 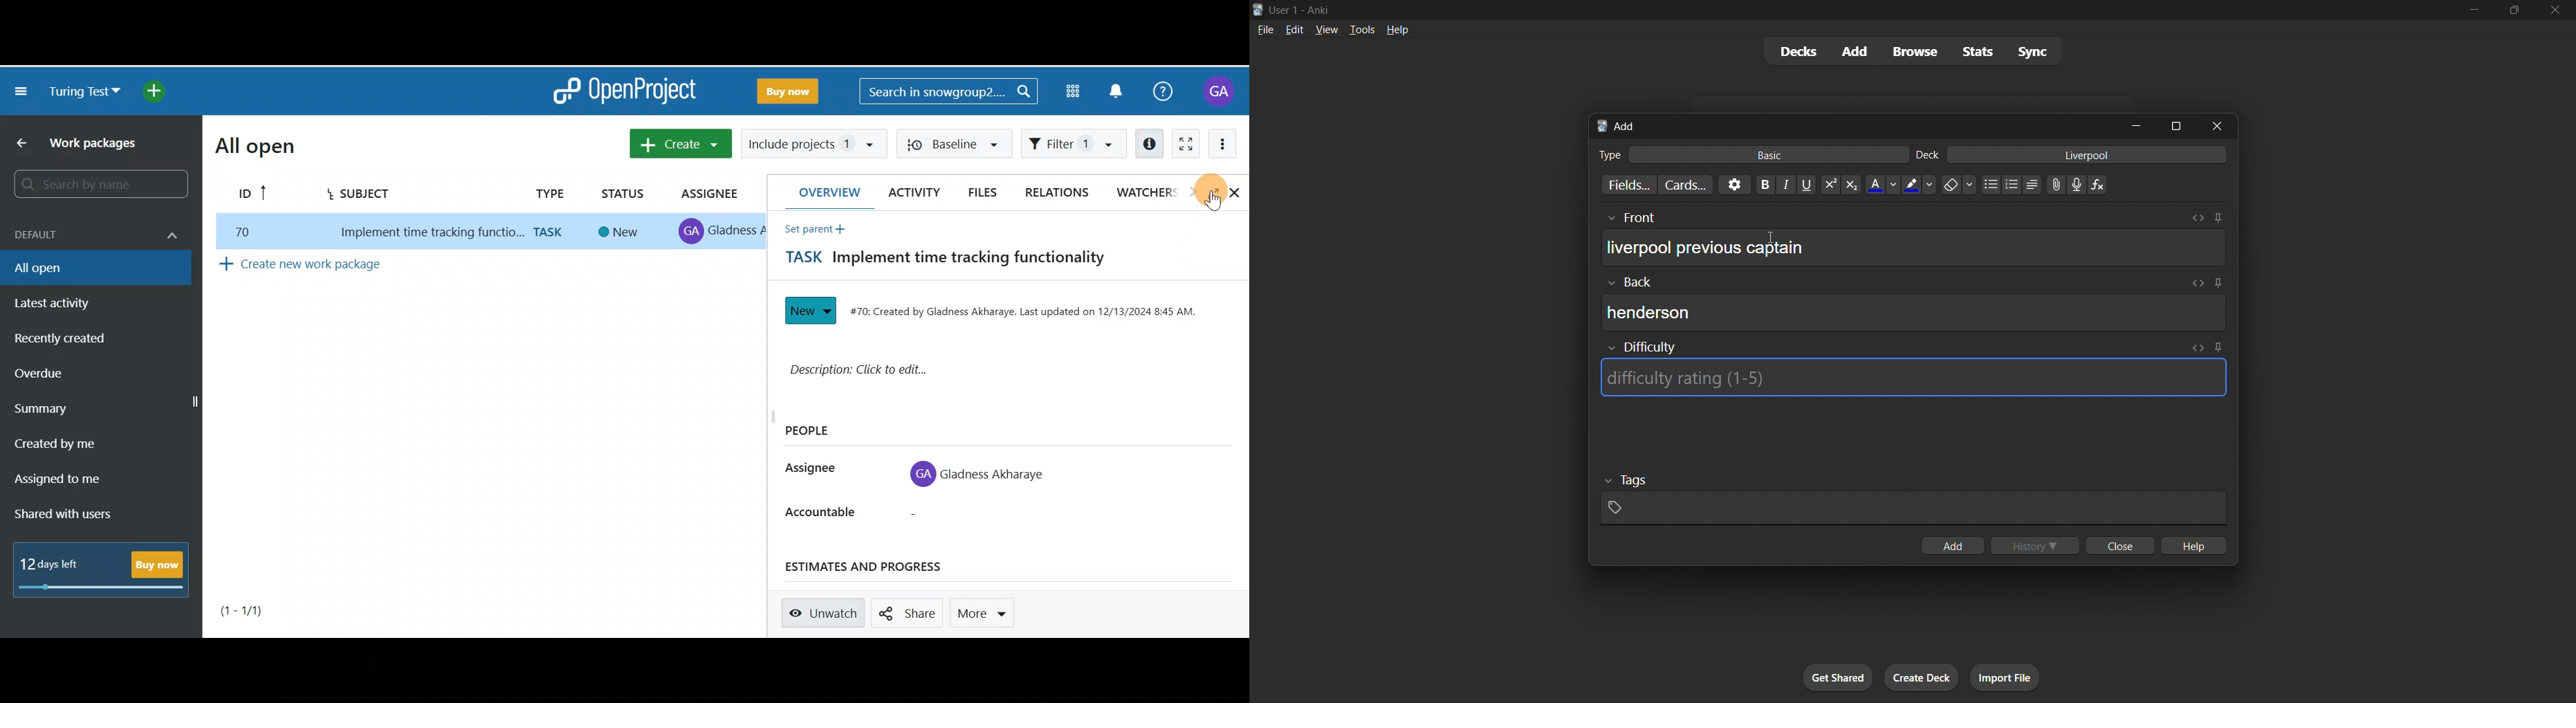 I want to click on link, so click(x=2054, y=186).